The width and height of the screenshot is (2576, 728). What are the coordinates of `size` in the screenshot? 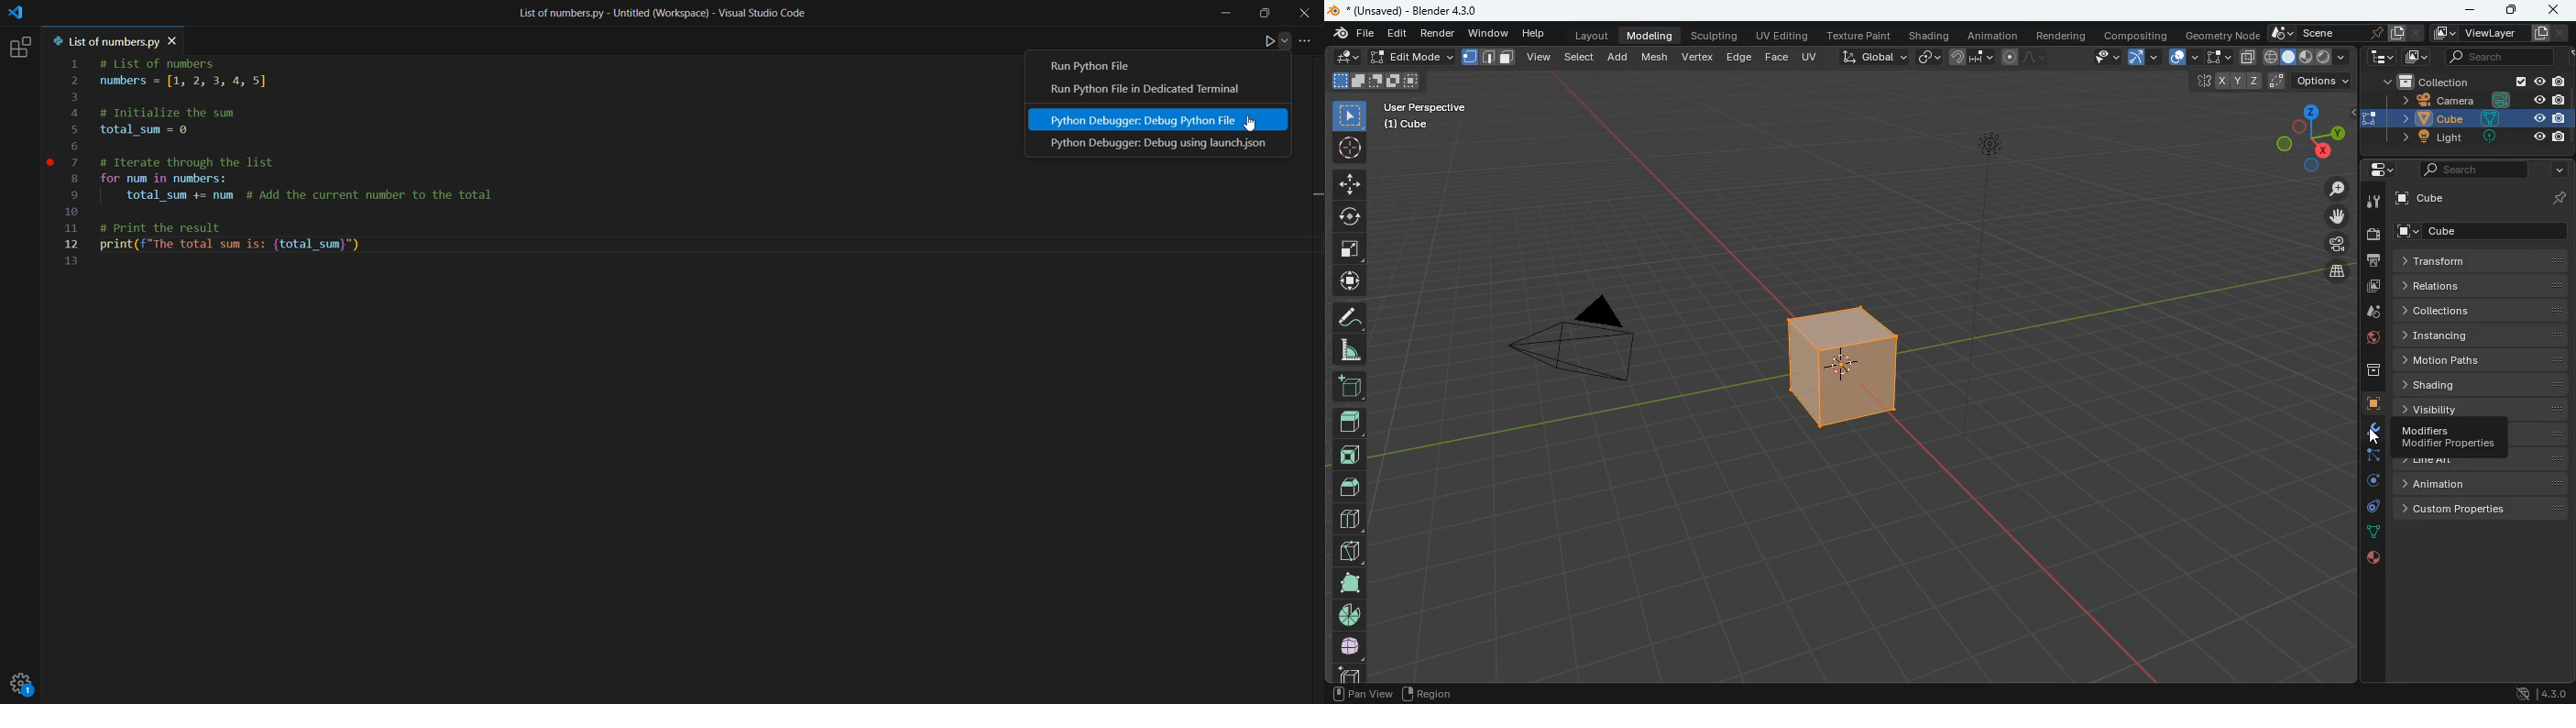 It's located at (1375, 82).